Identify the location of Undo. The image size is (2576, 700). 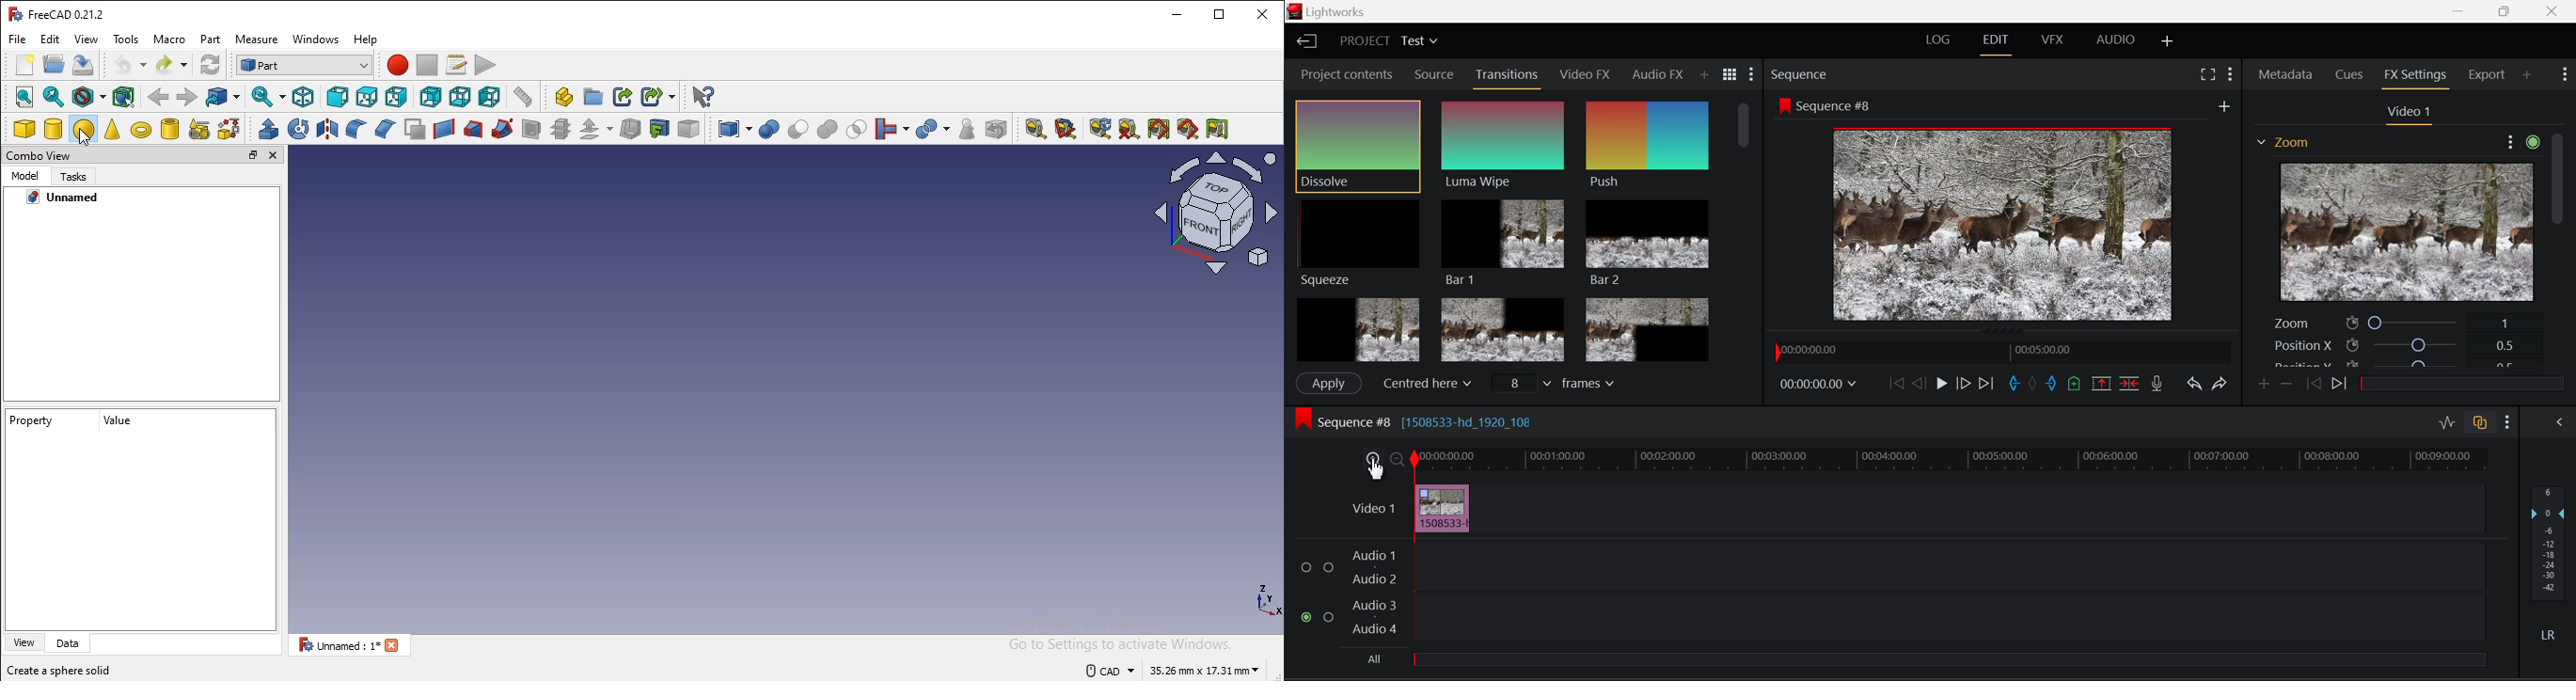
(2194, 384).